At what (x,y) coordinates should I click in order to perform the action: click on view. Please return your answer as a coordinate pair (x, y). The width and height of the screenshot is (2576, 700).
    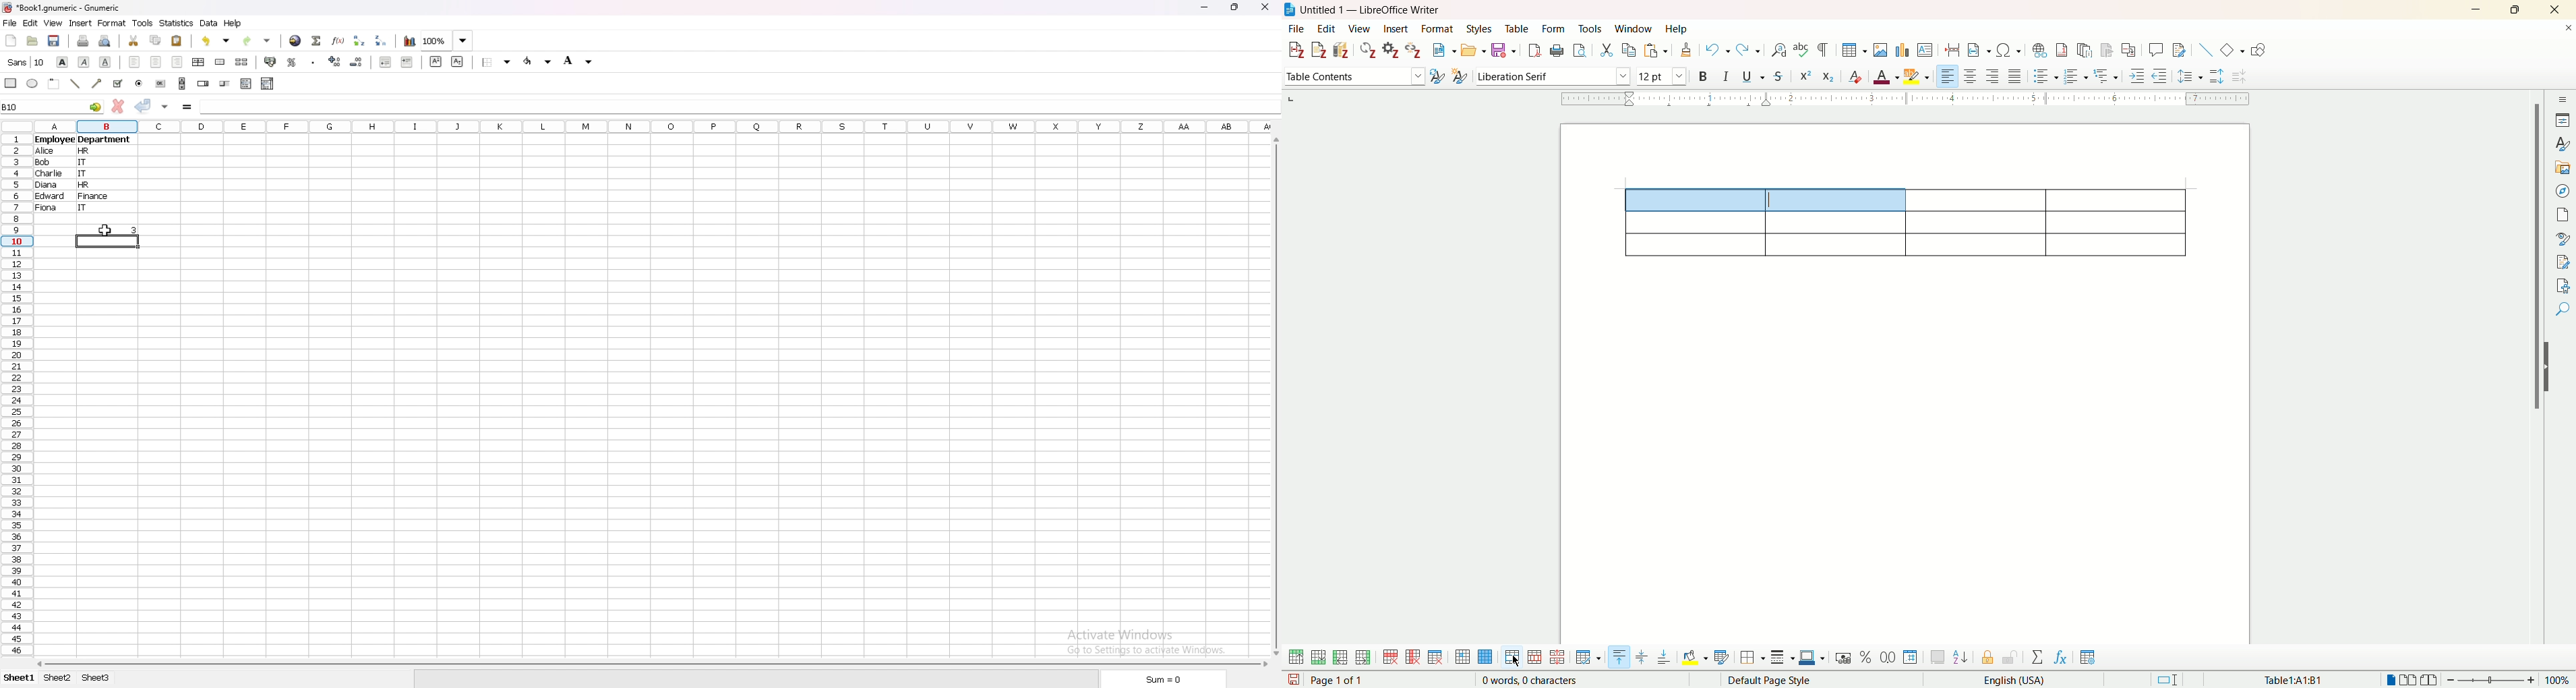
    Looking at the image, I should click on (1359, 28).